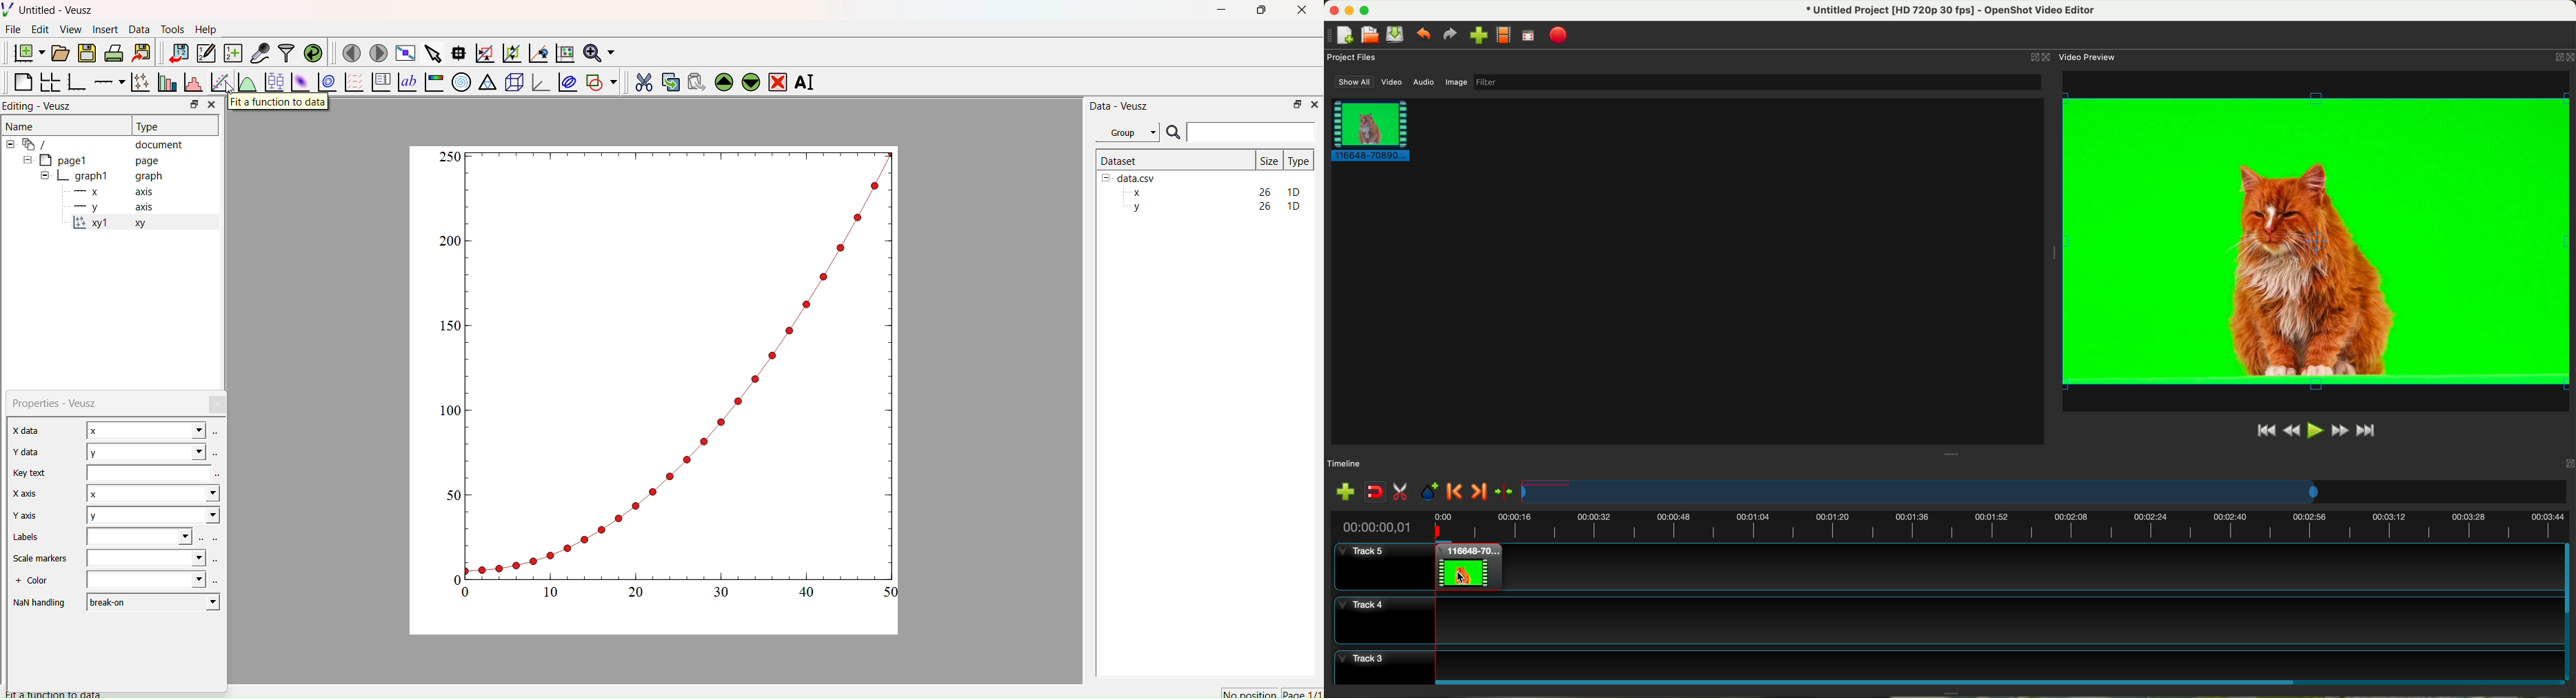 The image size is (2576, 700). What do you see at coordinates (1401, 493) in the screenshot?
I see `enable razor` at bounding box center [1401, 493].